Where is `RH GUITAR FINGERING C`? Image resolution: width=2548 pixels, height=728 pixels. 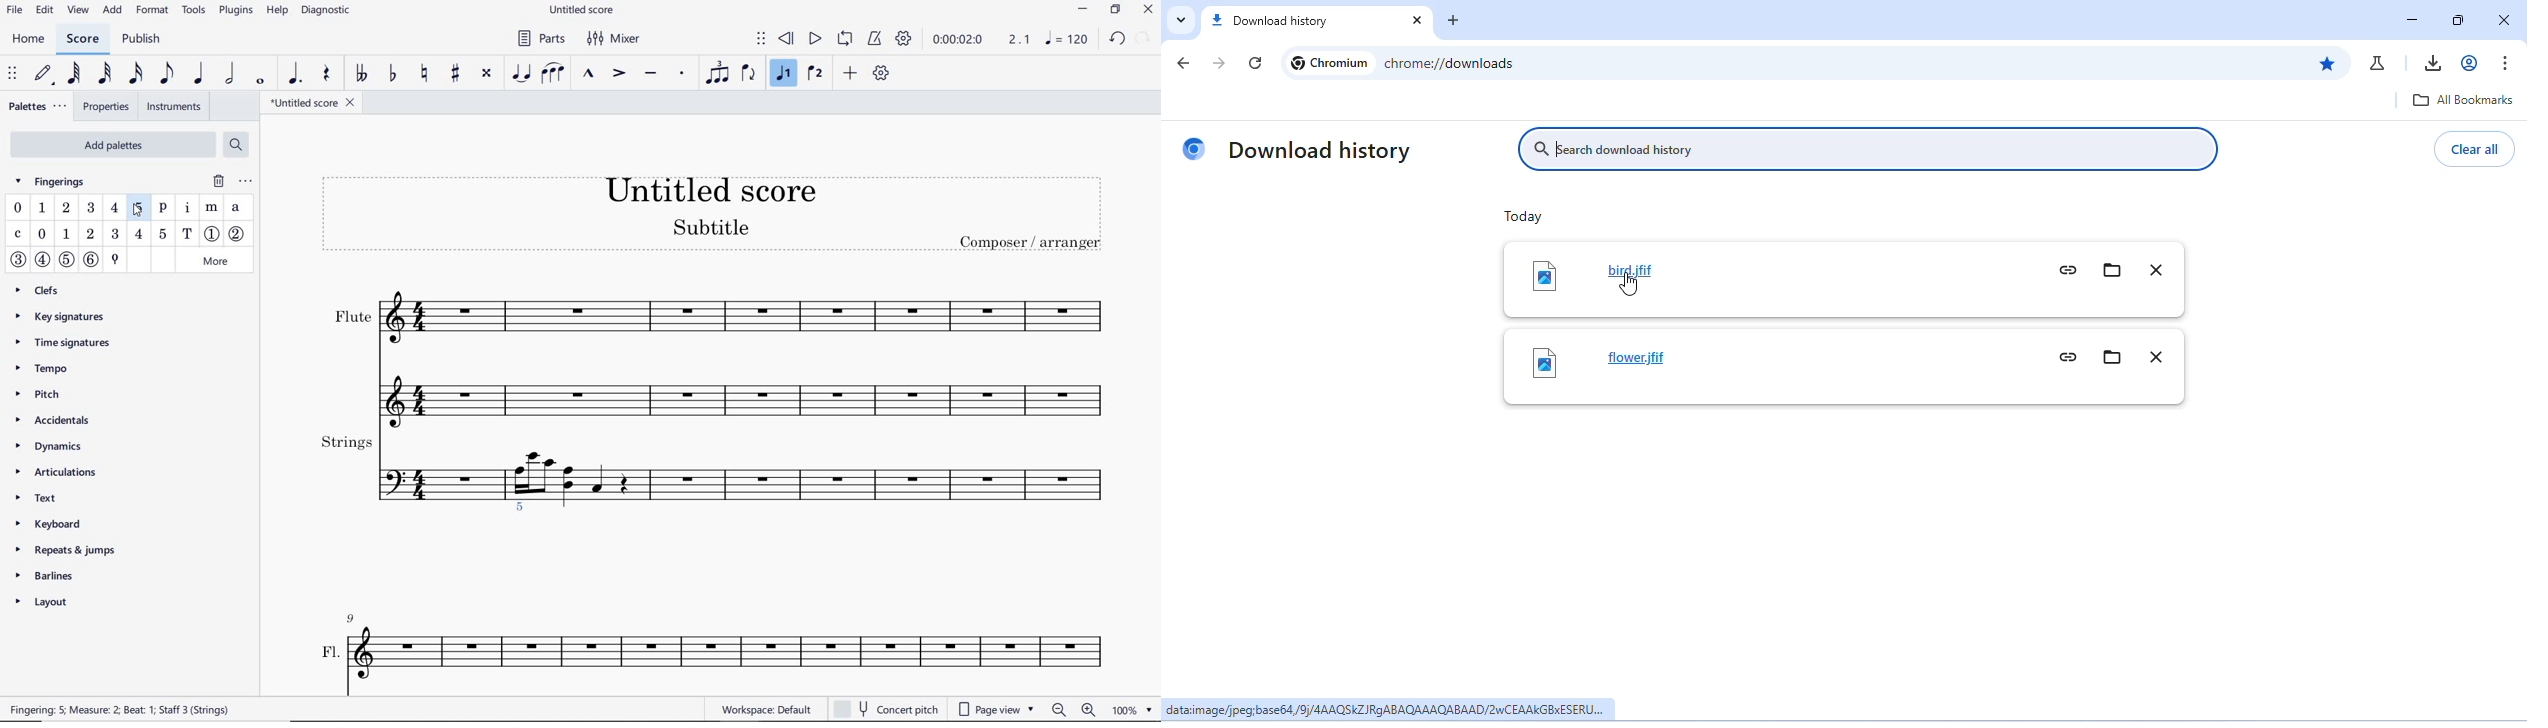
RH GUITAR FINGERING C is located at coordinates (17, 235).